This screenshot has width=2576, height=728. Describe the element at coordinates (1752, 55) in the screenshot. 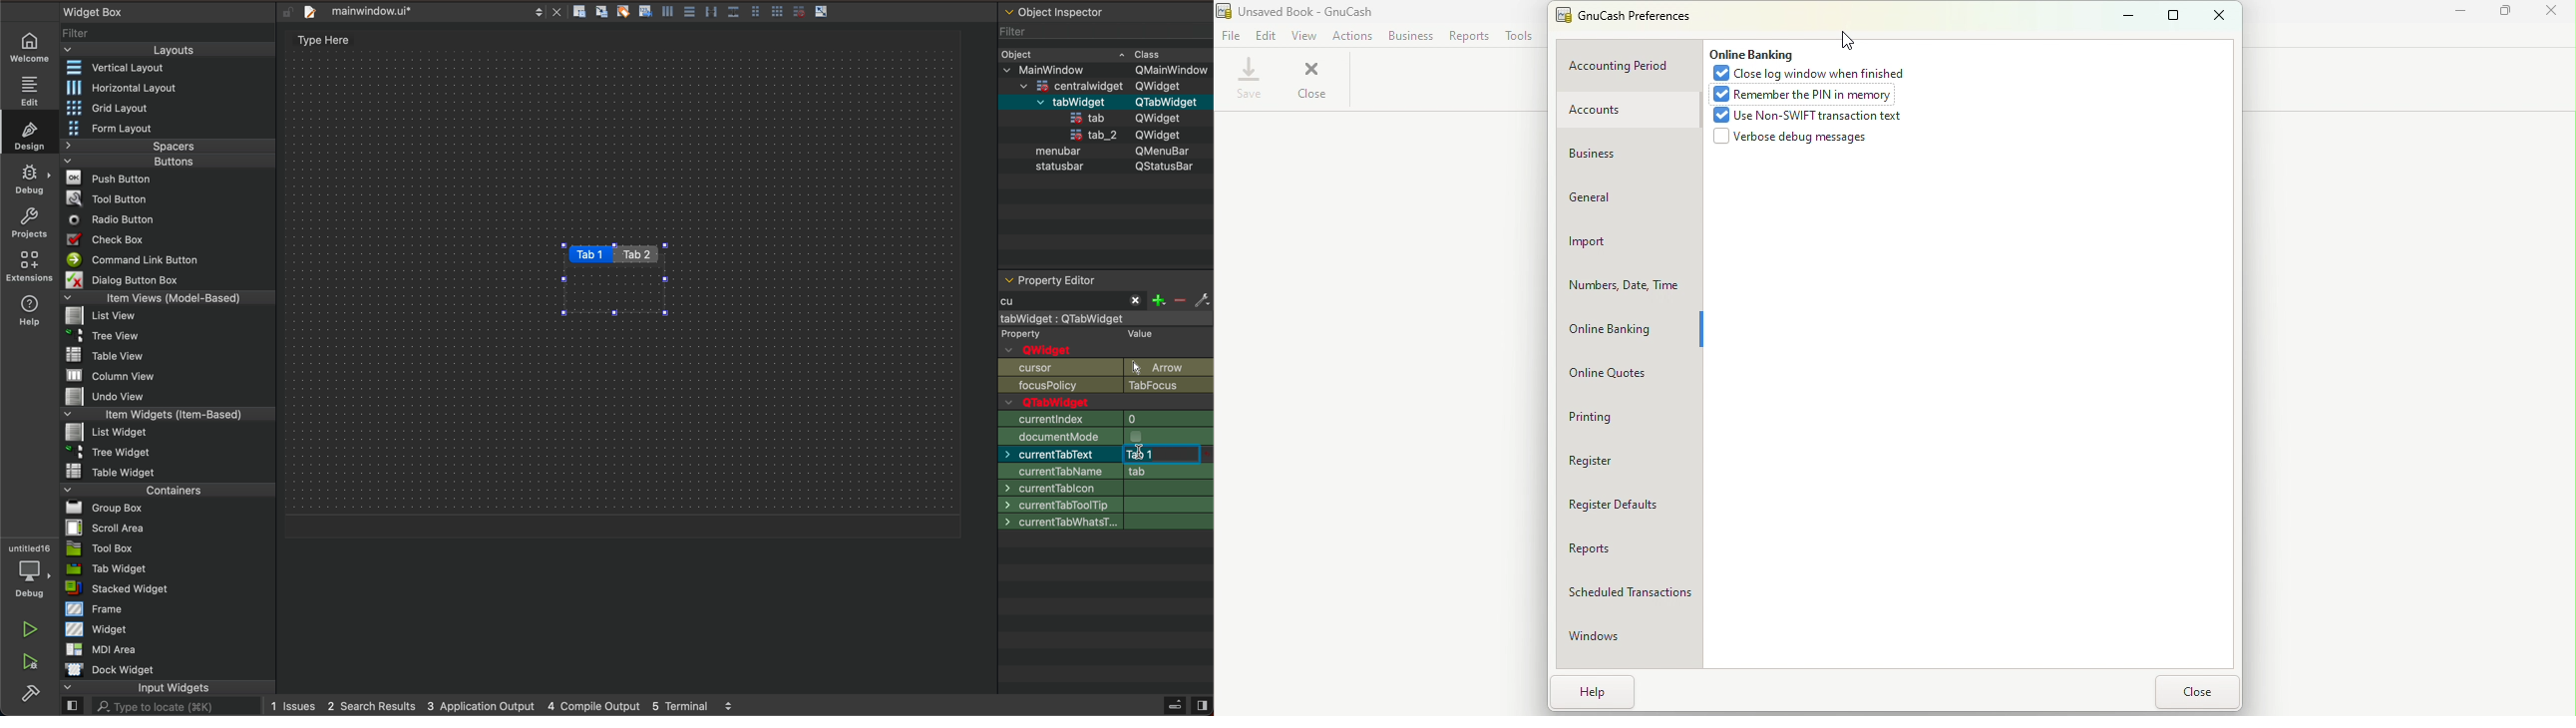

I see `Online banking` at that location.